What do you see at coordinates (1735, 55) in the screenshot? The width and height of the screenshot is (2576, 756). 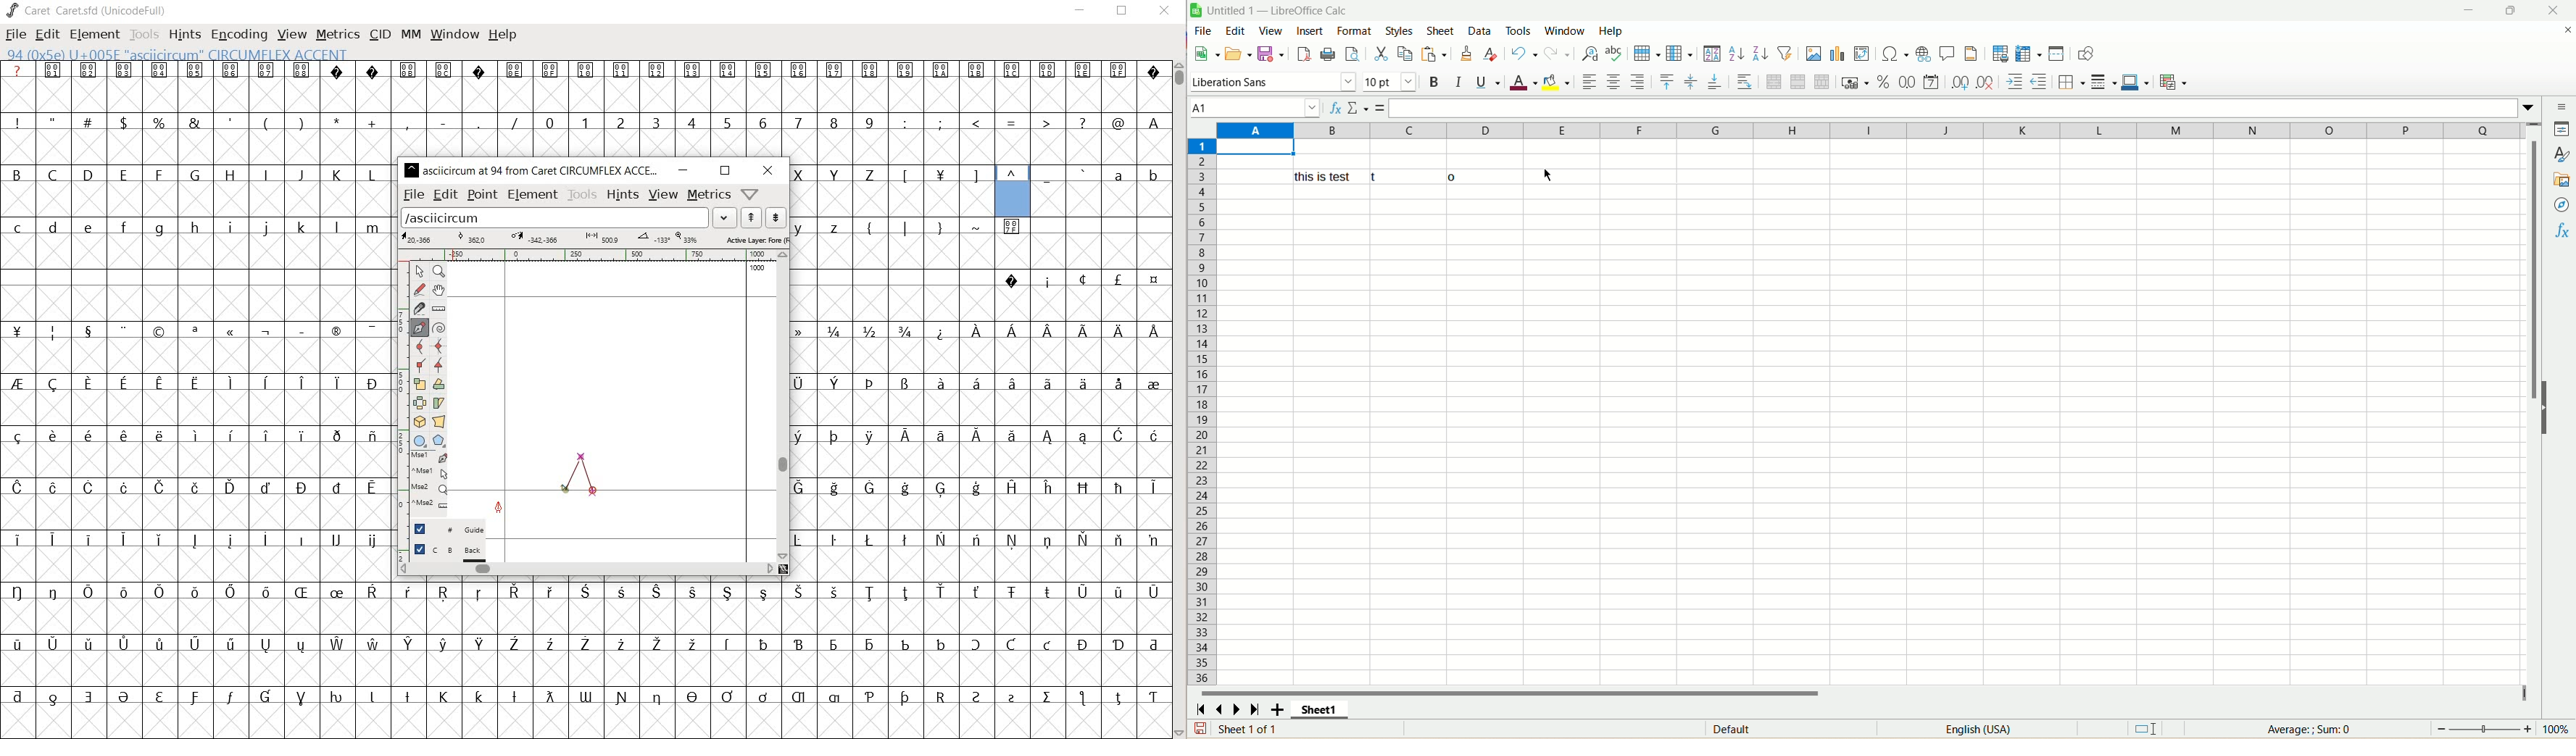 I see `sort ascending` at bounding box center [1735, 55].